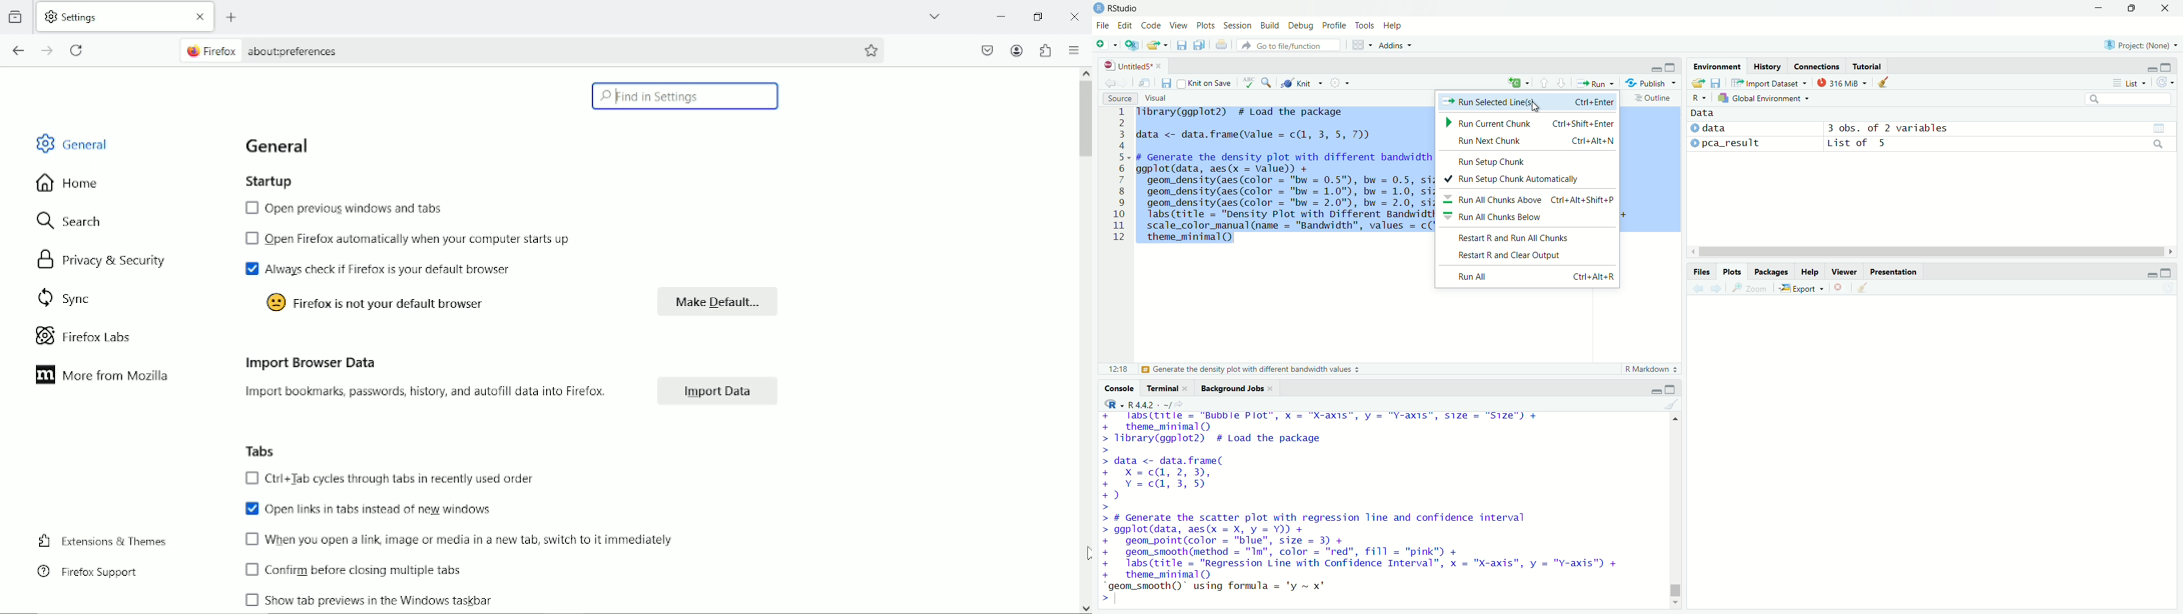 The image size is (2184, 616). Describe the element at coordinates (1655, 391) in the screenshot. I see `minimize` at that location.